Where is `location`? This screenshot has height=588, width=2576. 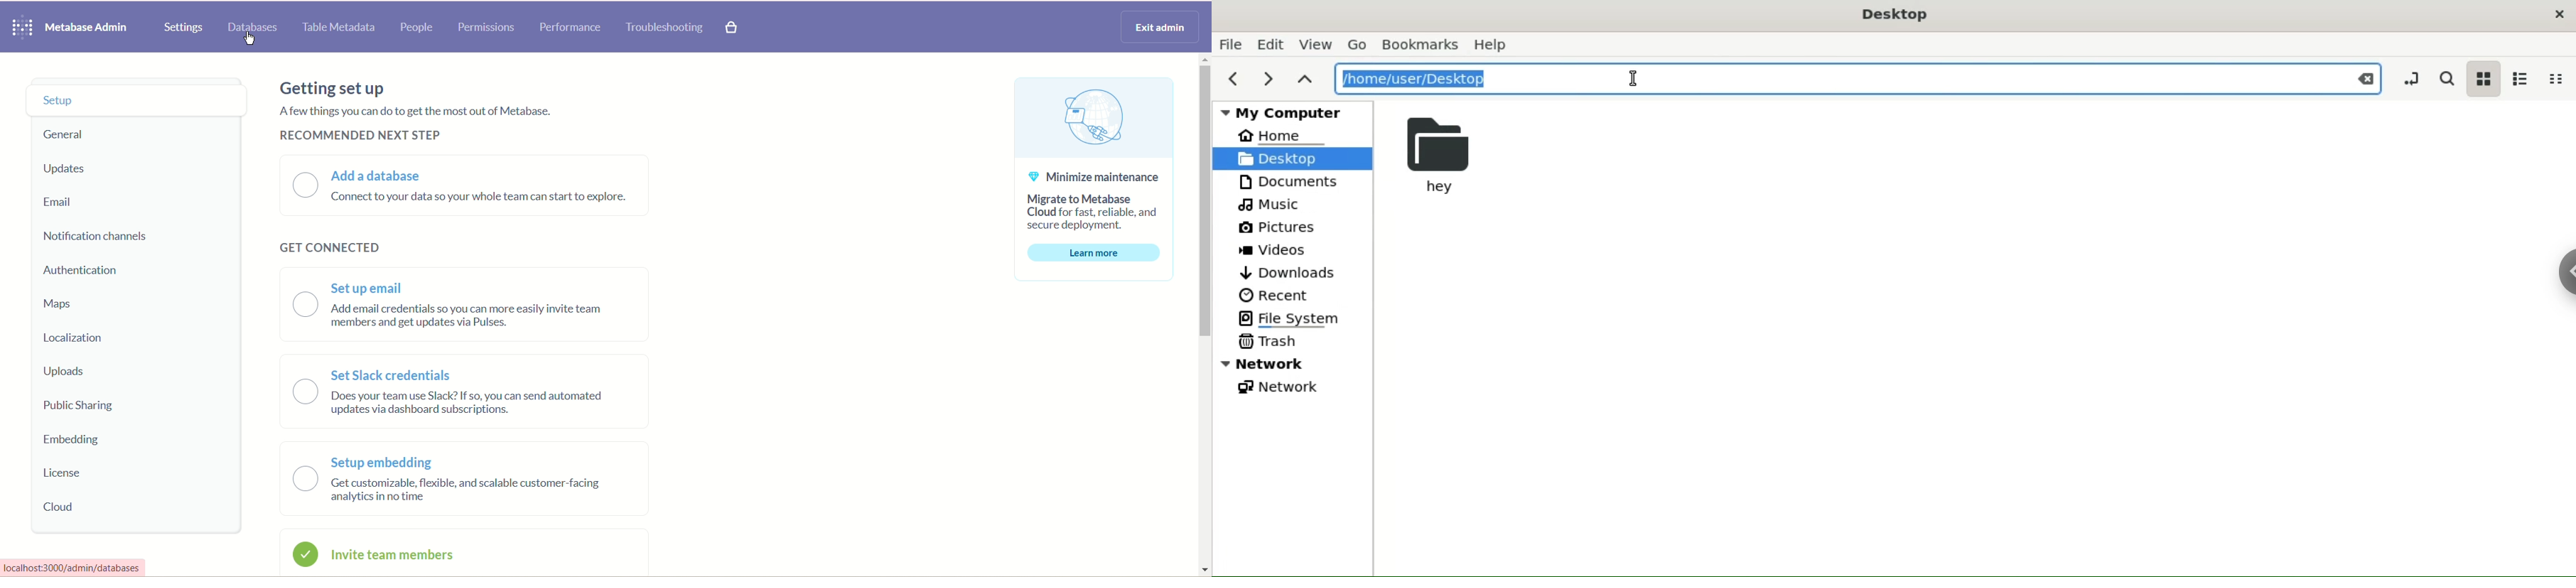
location is located at coordinates (77, 338).